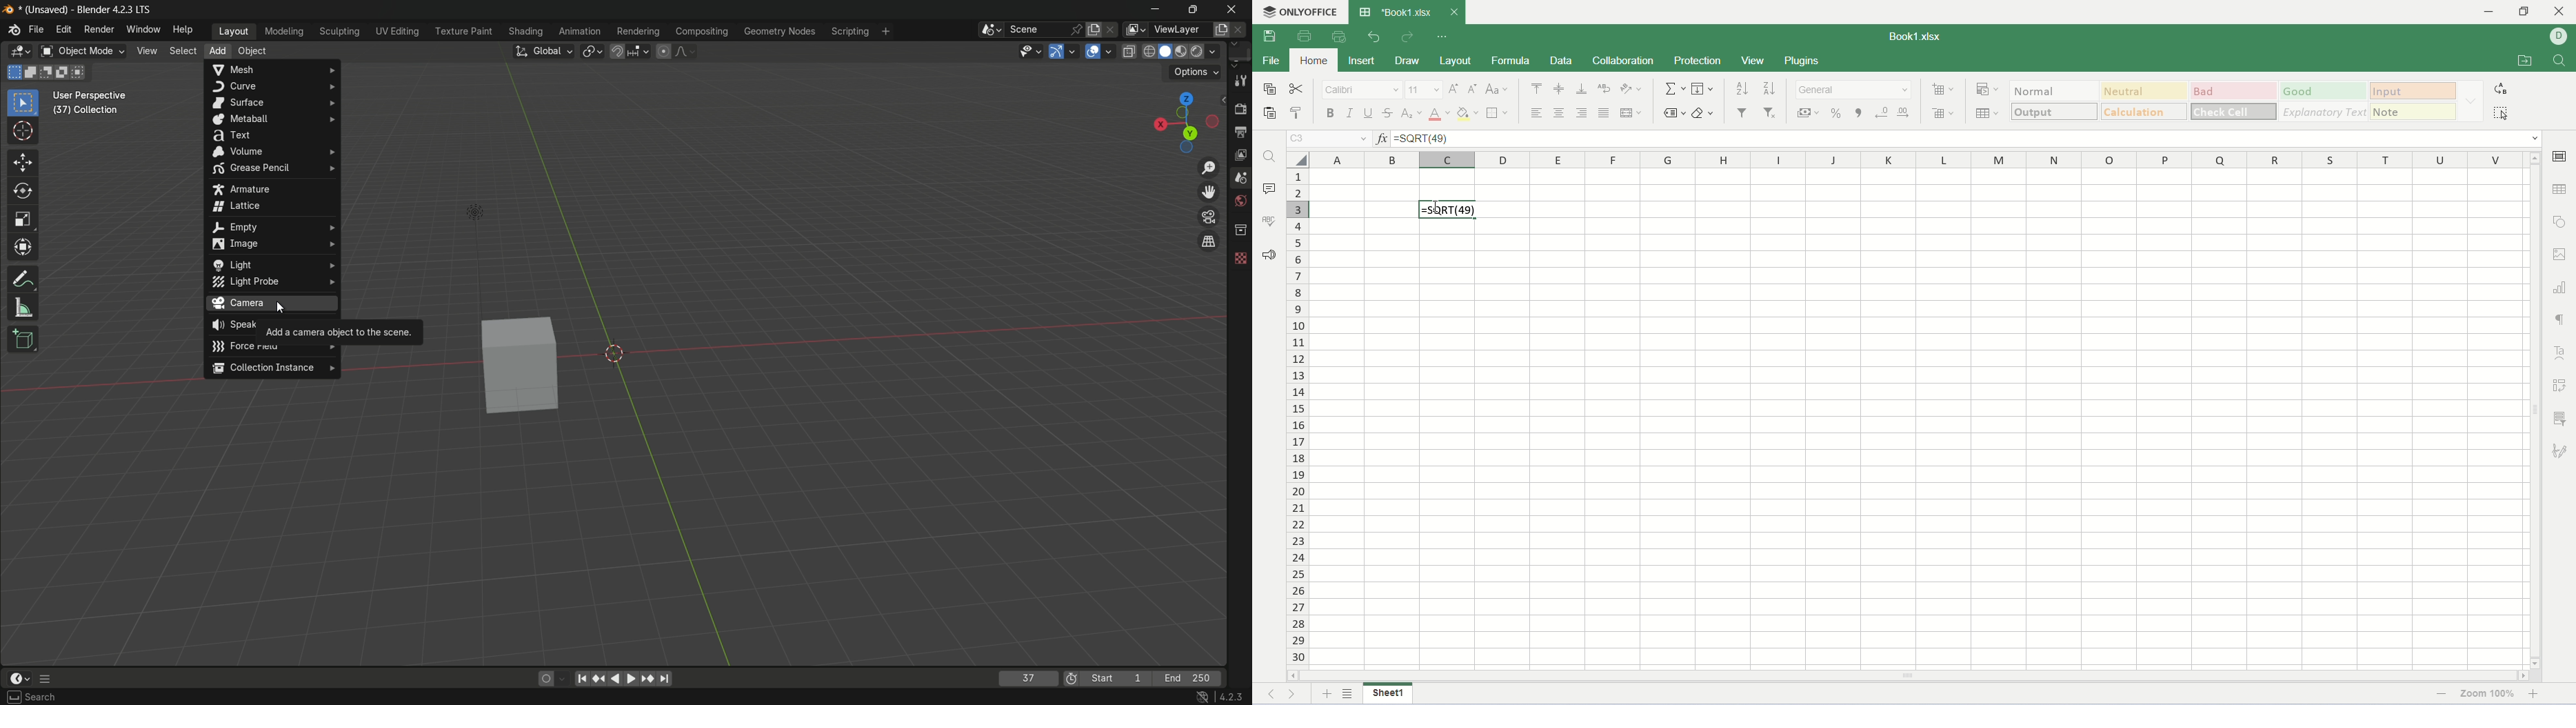 This screenshot has height=728, width=2576. What do you see at coordinates (1268, 252) in the screenshot?
I see `feedback and support` at bounding box center [1268, 252].